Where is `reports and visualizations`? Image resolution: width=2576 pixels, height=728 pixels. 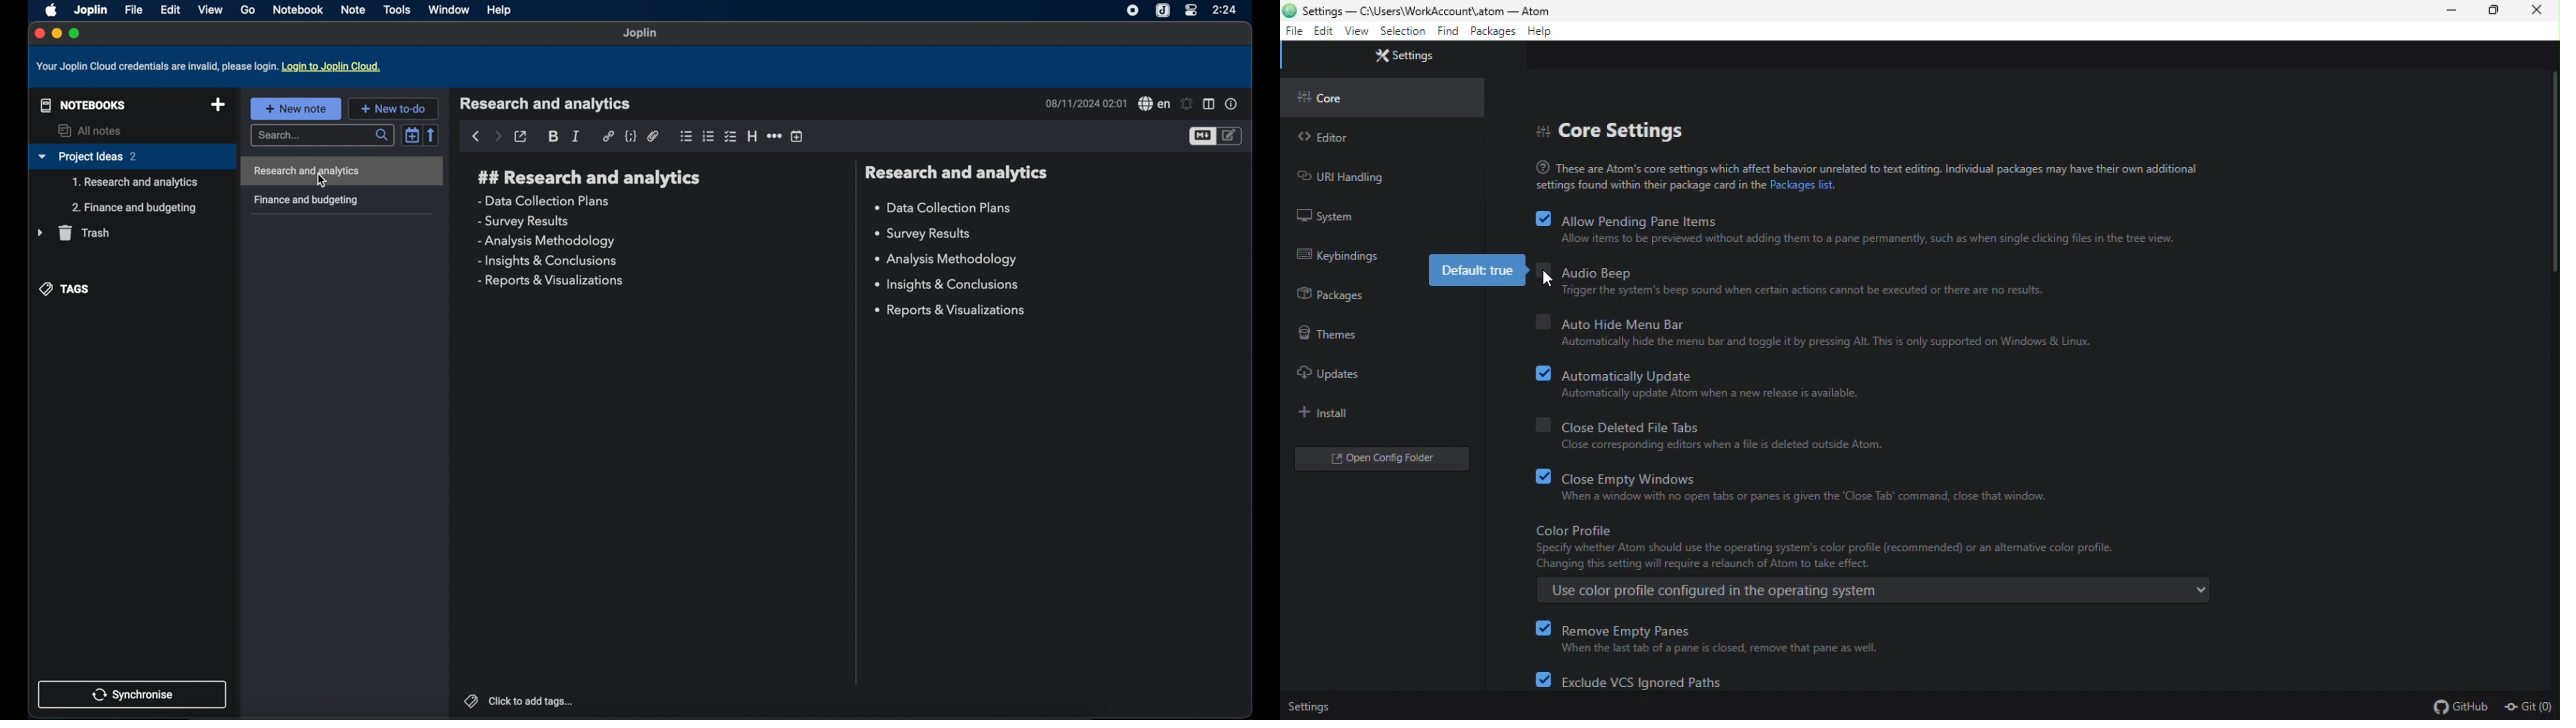
reports and visualizations is located at coordinates (549, 281).